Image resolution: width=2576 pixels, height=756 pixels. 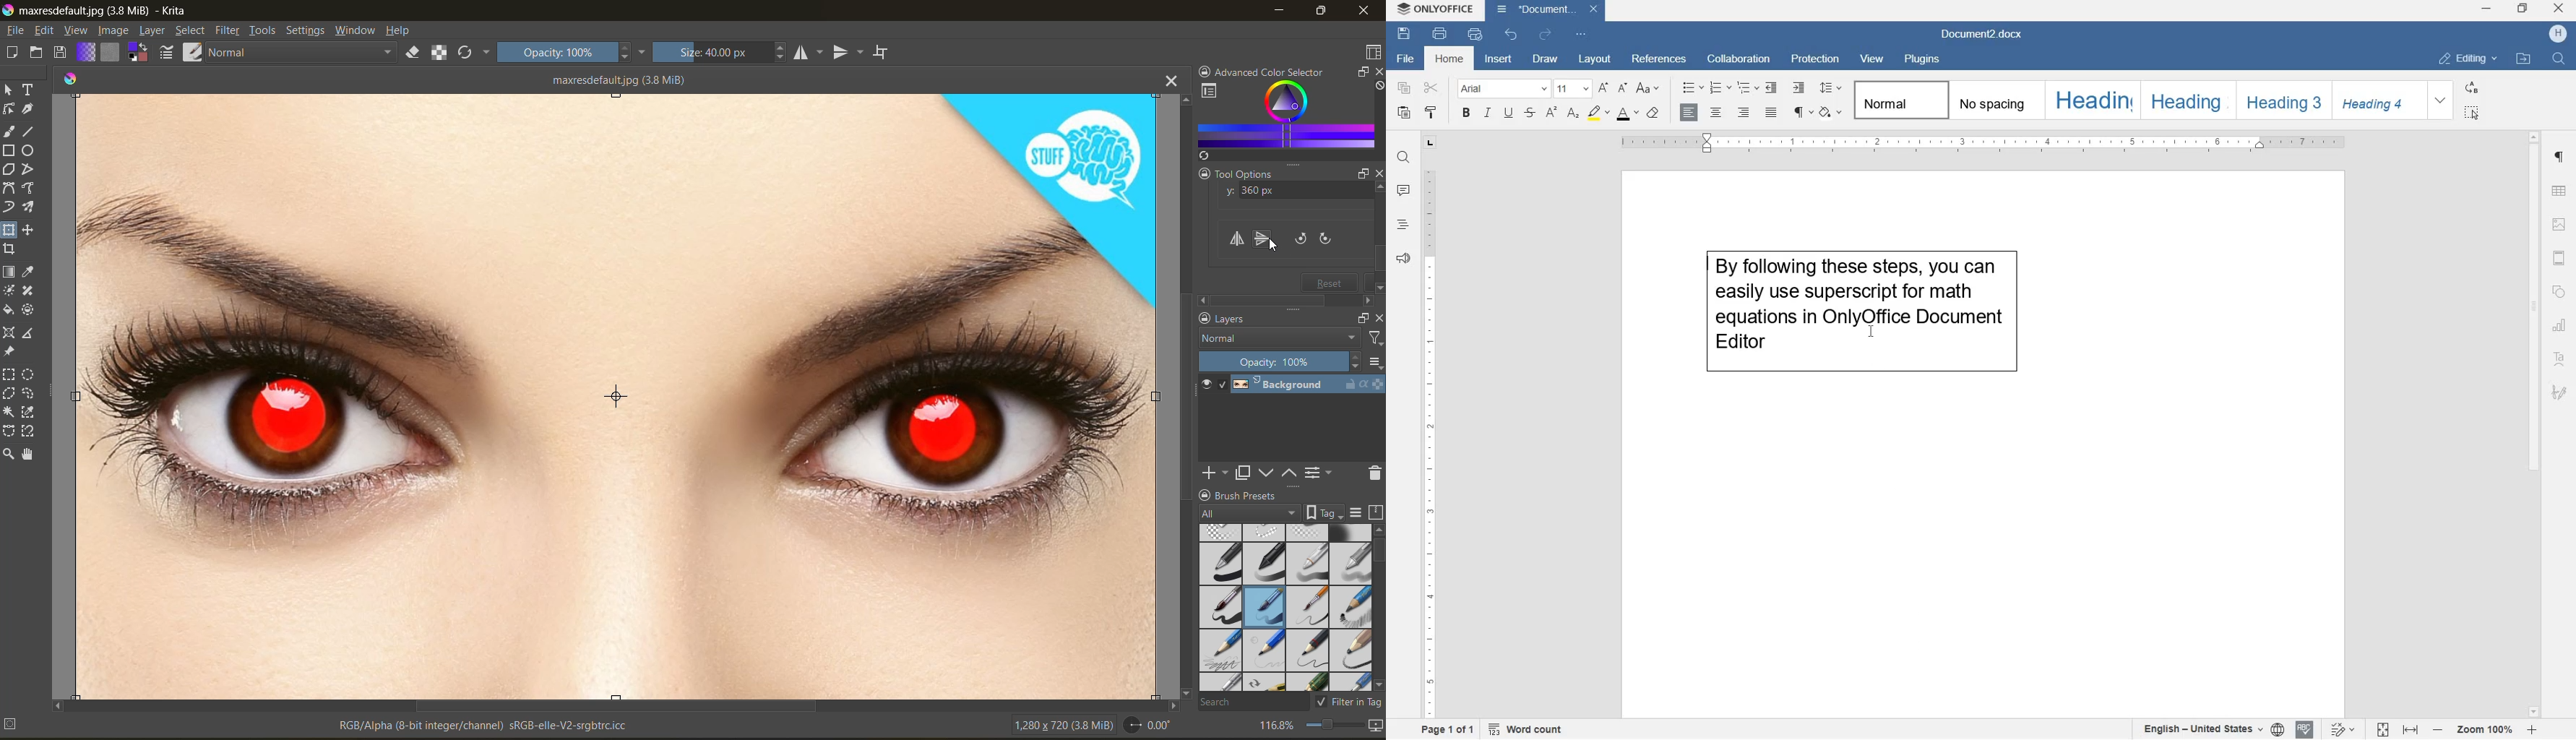 What do you see at coordinates (33, 270) in the screenshot?
I see `tool` at bounding box center [33, 270].